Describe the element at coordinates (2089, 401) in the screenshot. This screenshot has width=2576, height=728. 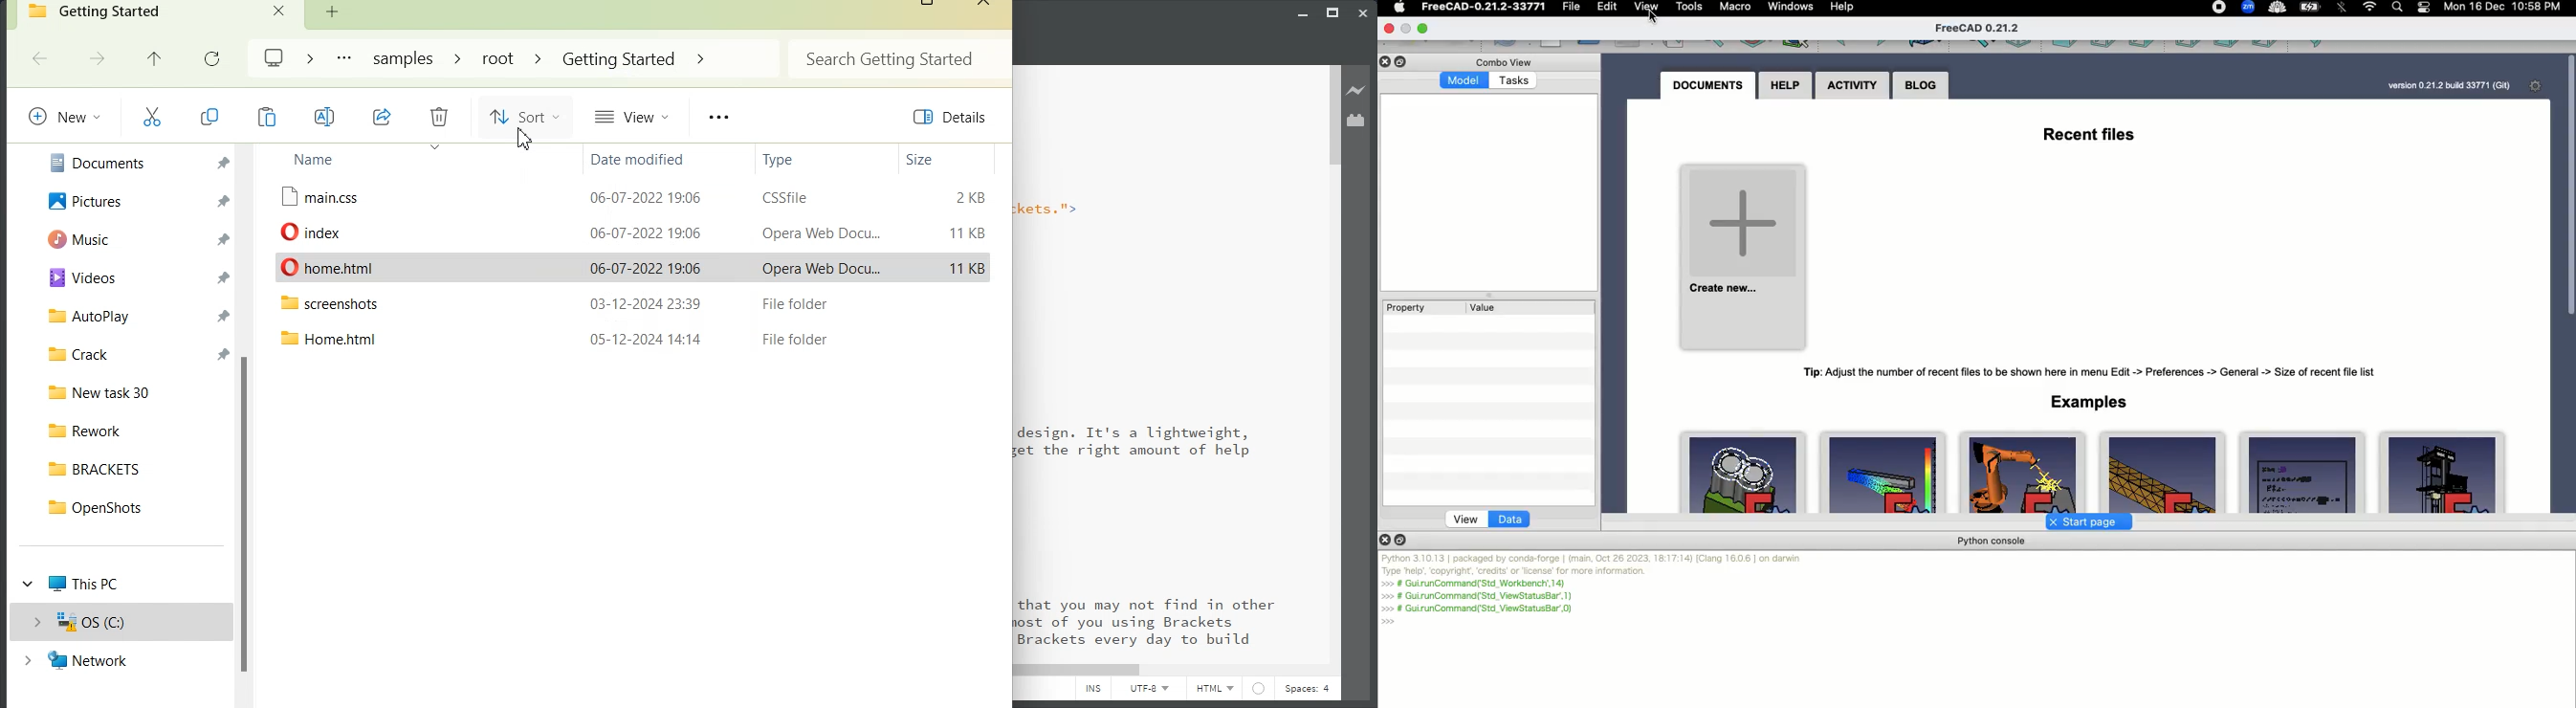
I see `Examples` at that location.